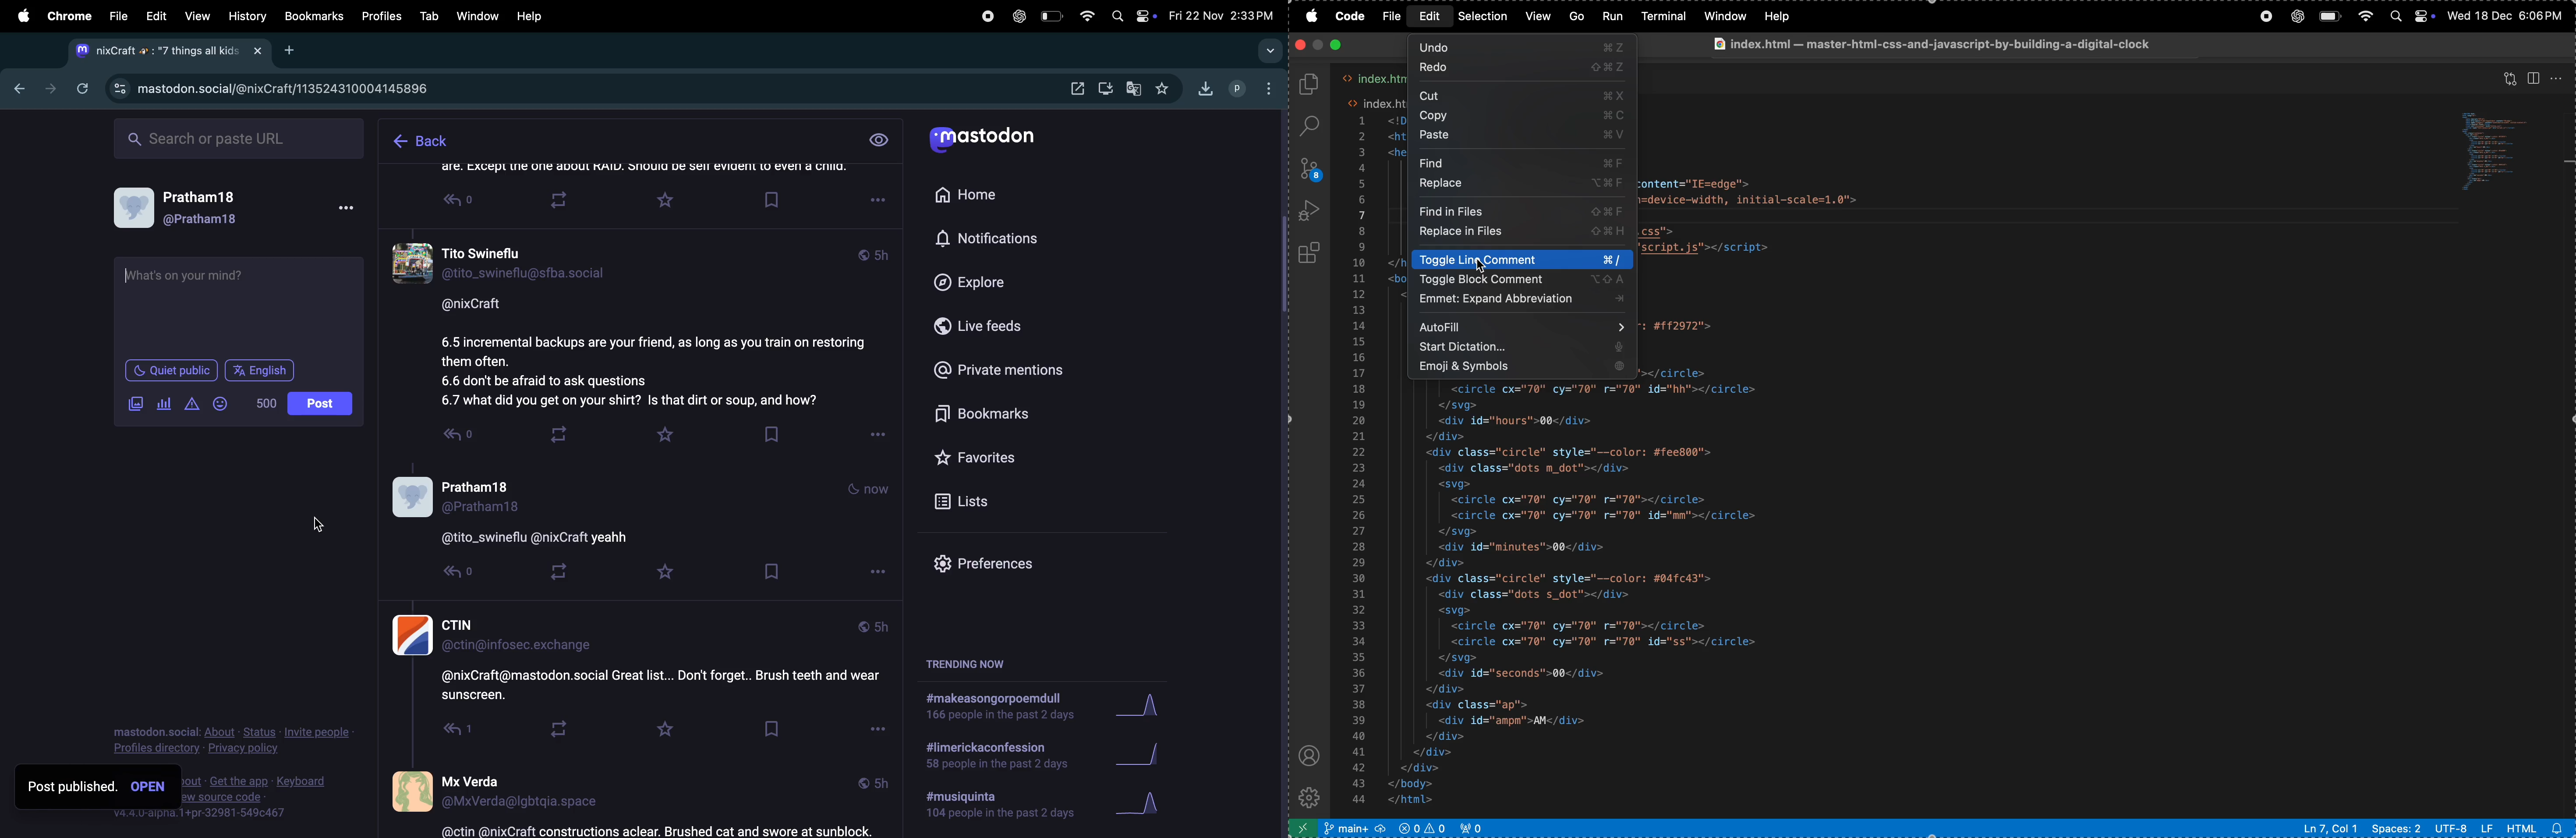  What do you see at coordinates (2328, 828) in the screenshot?
I see `Ln7 col 2` at bounding box center [2328, 828].